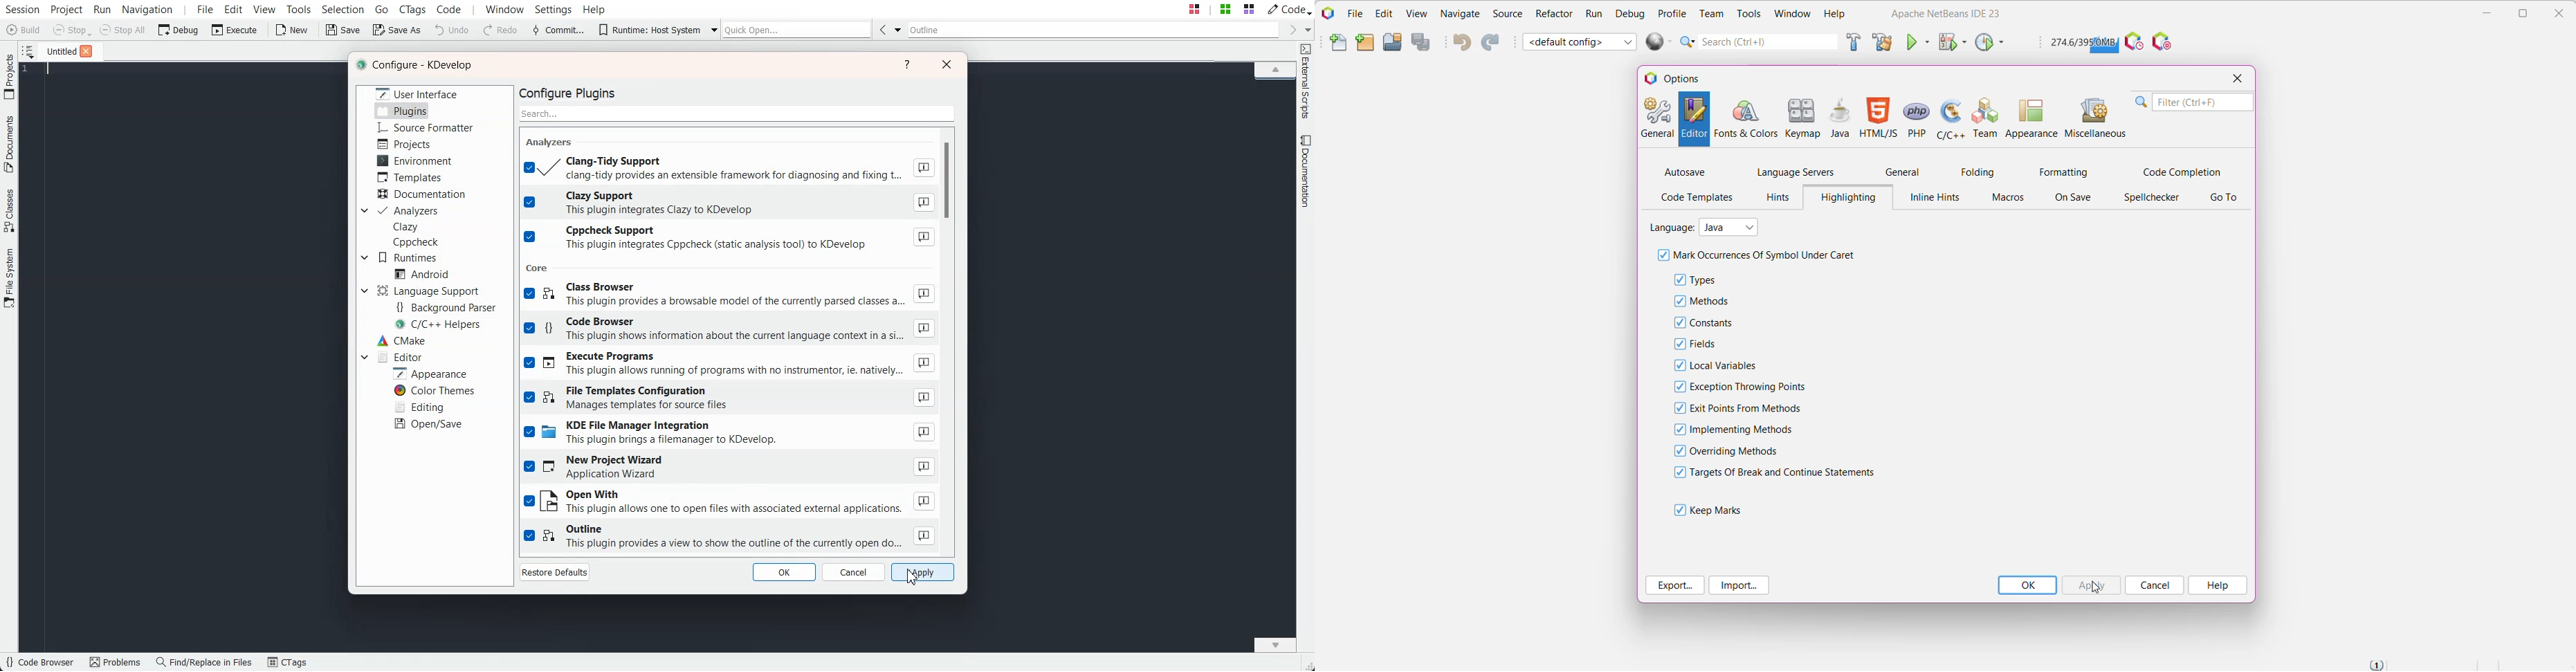 Image resolution: width=2576 pixels, height=672 pixels. I want to click on Project, so click(9, 76).